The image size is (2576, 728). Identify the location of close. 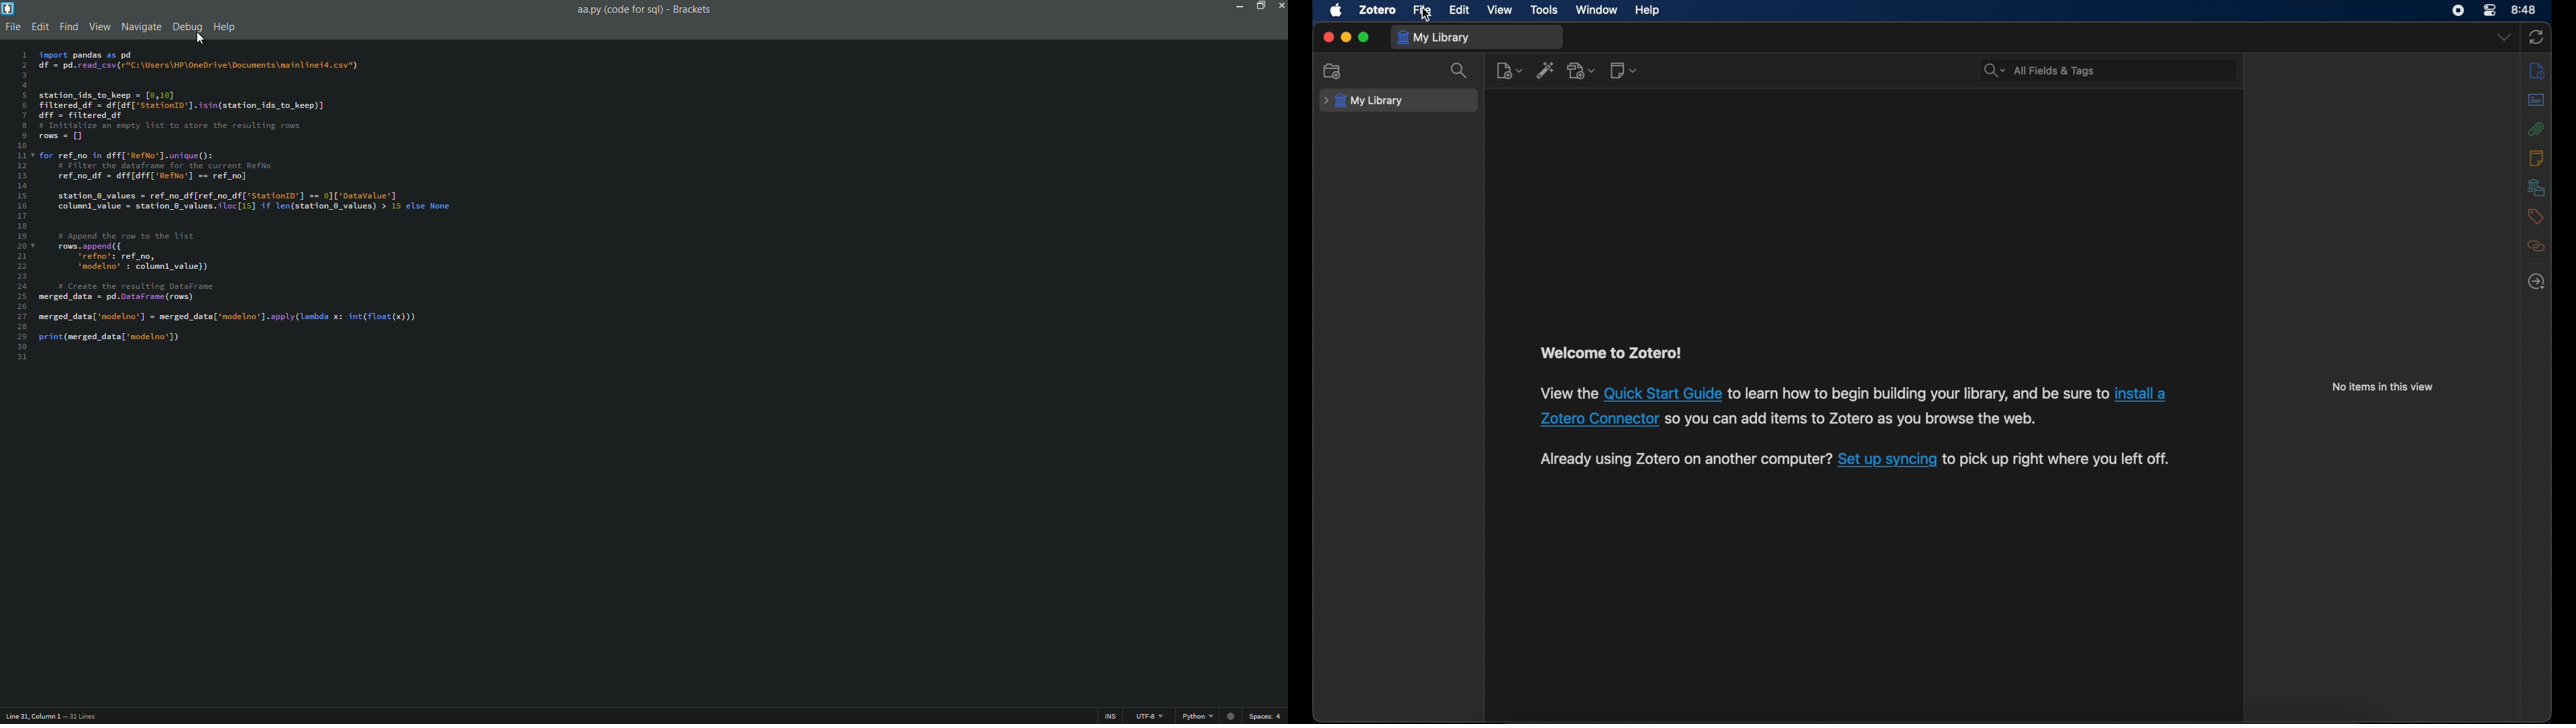
(1328, 36).